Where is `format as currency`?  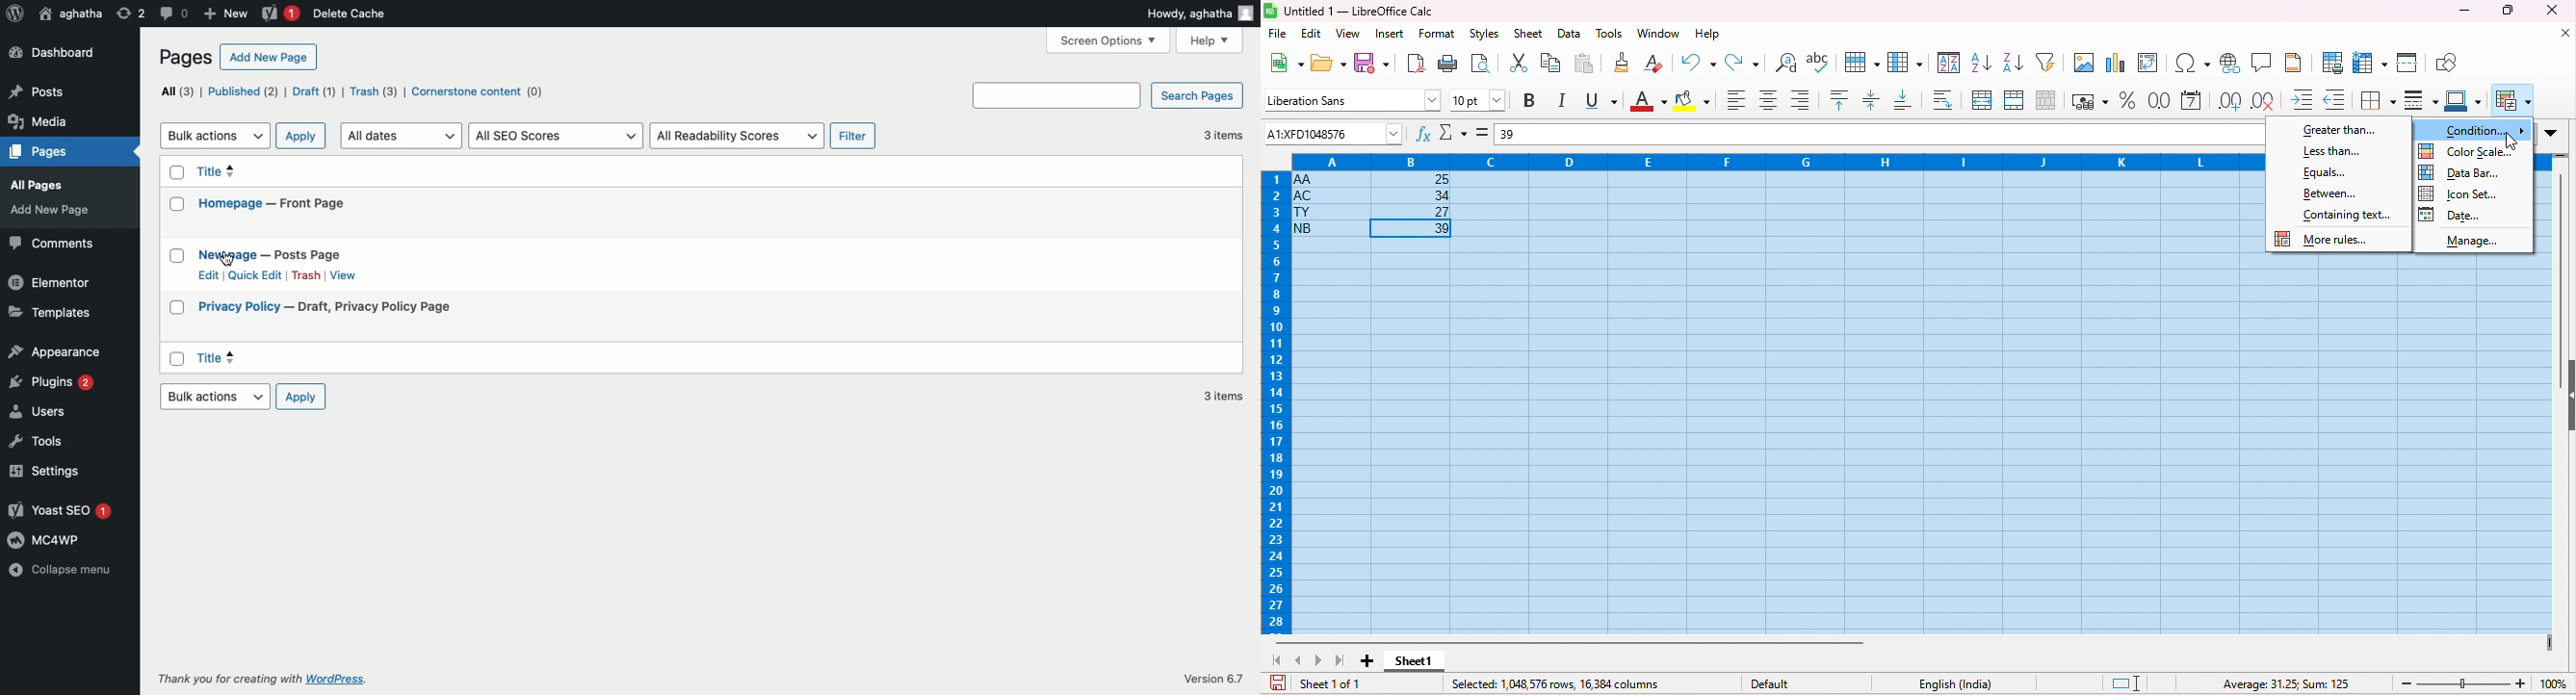 format as currency is located at coordinates (2090, 100).